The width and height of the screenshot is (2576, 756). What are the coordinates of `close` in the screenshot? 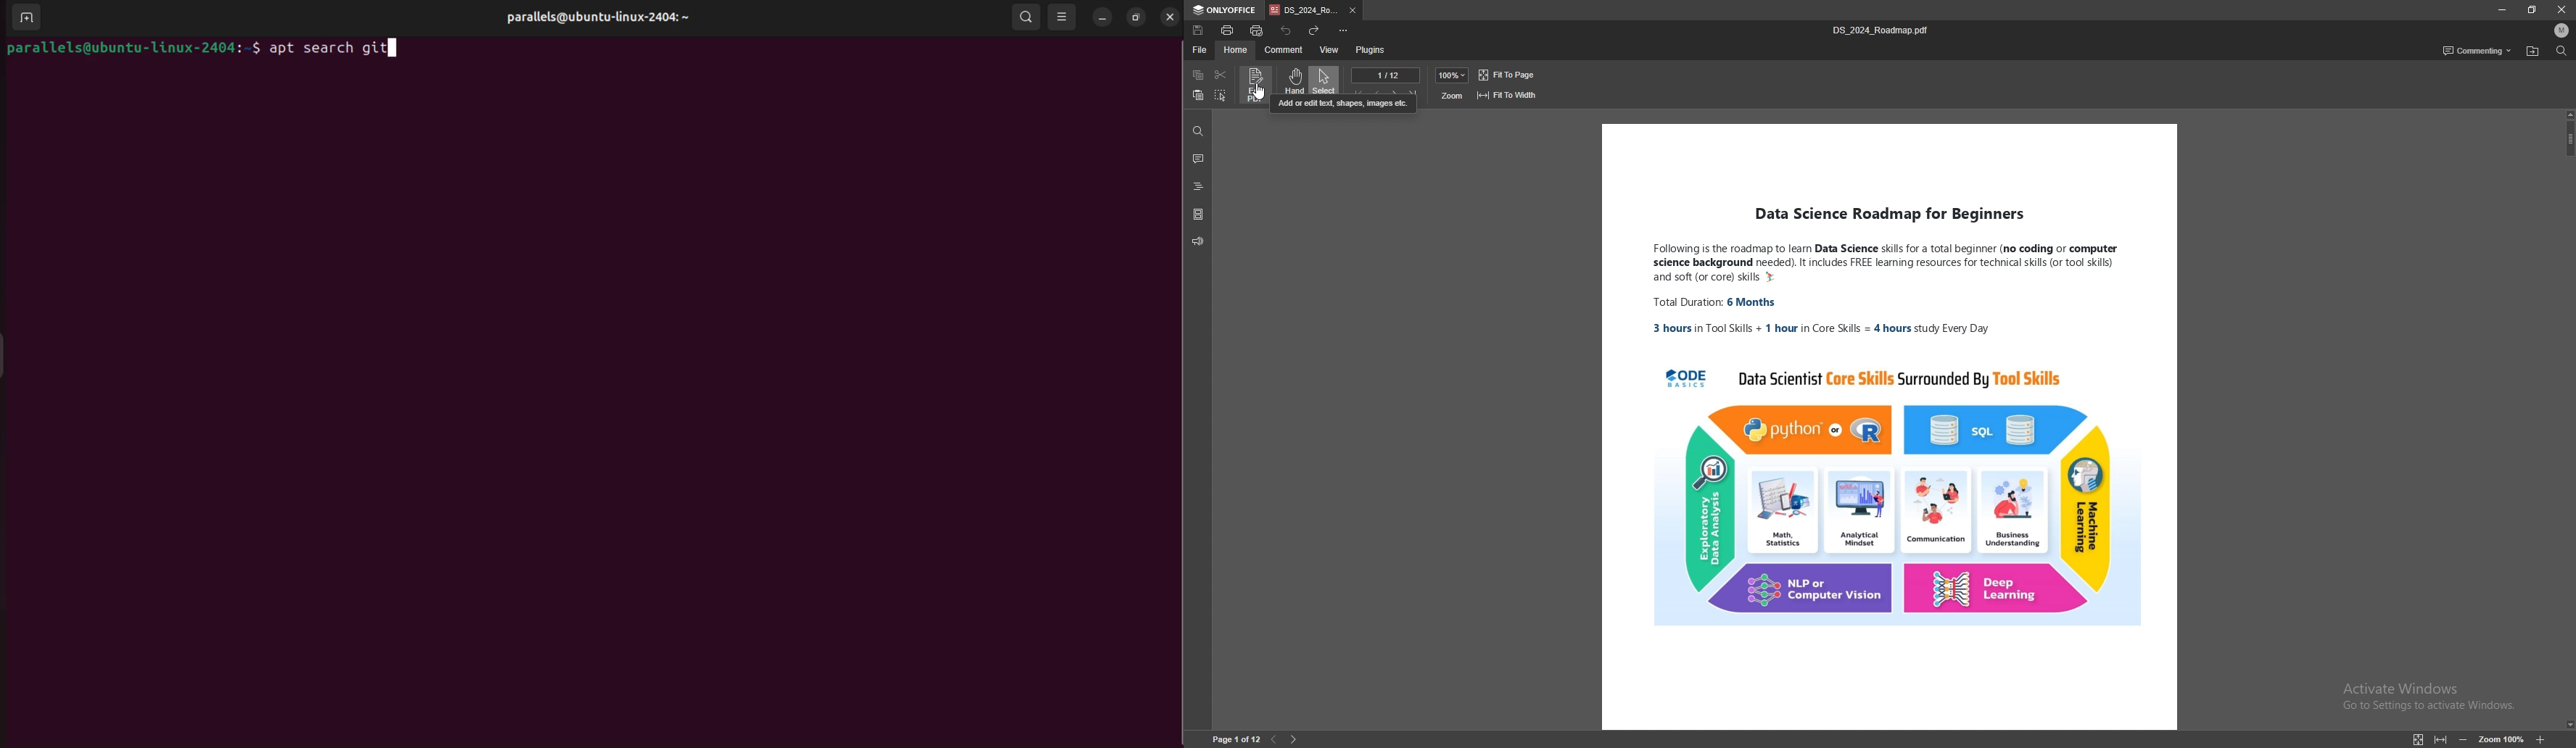 It's located at (2561, 9).